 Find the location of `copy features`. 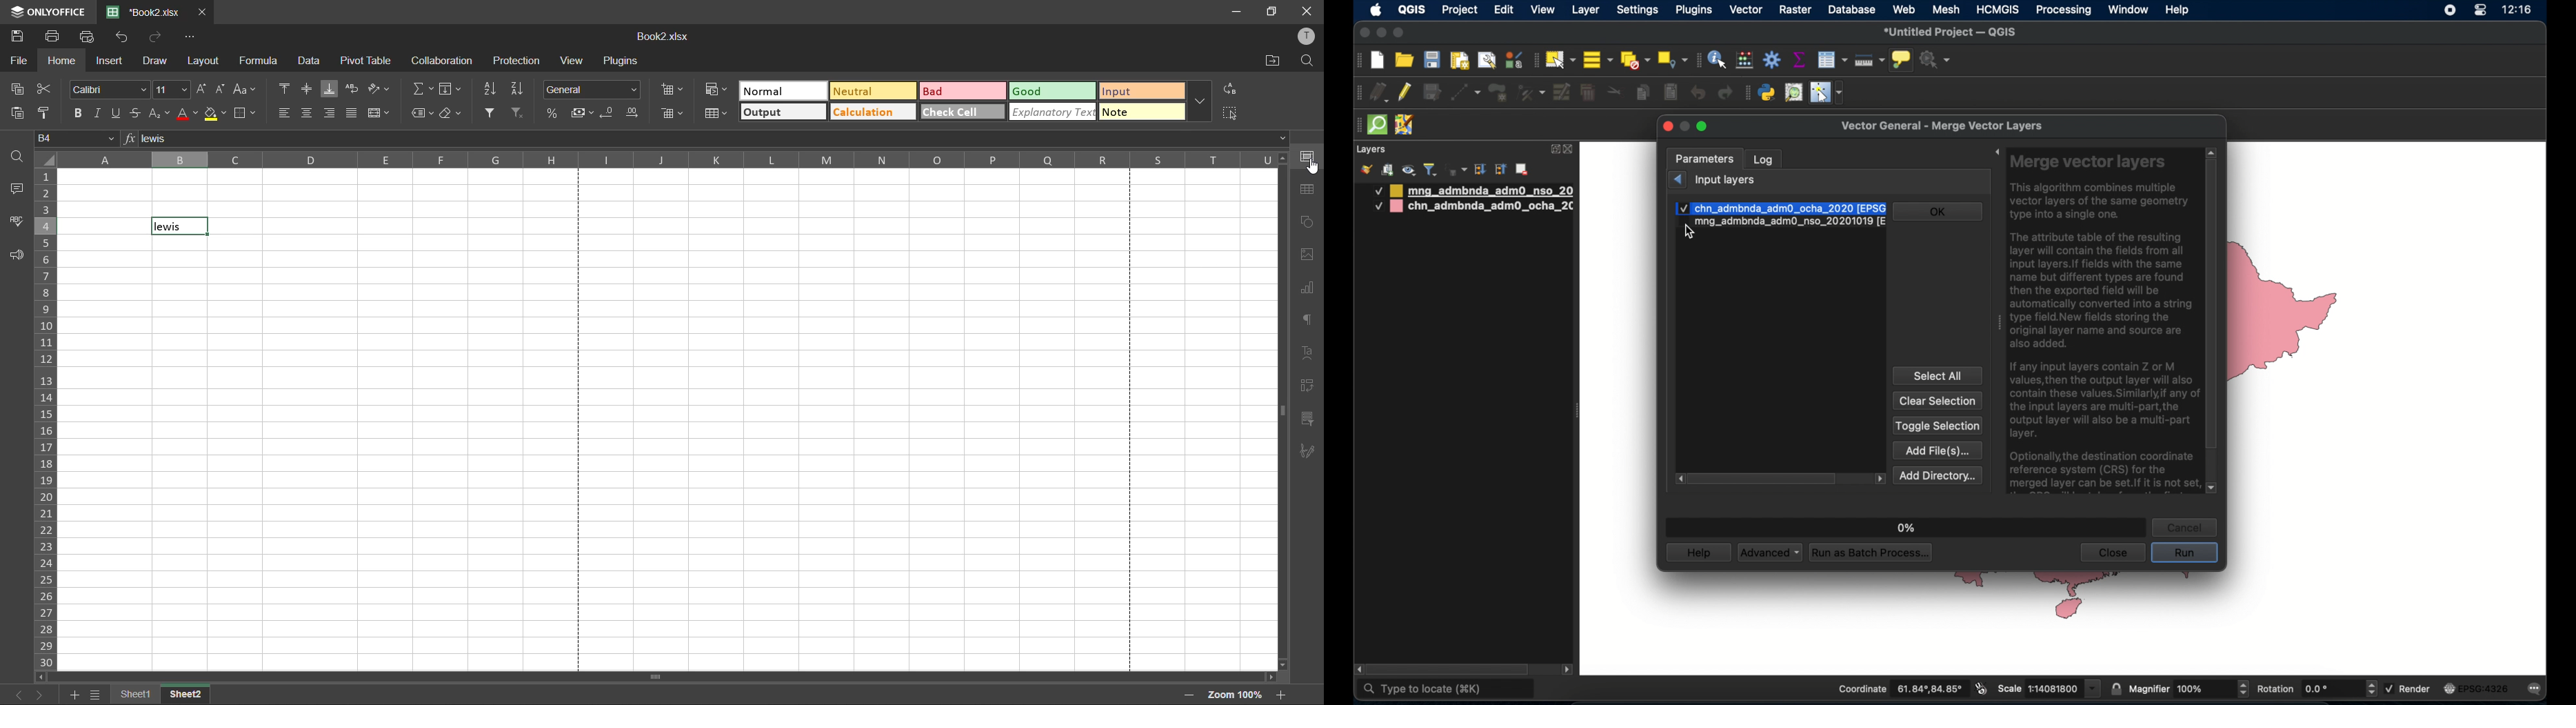

copy features is located at coordinates (1643, 94).